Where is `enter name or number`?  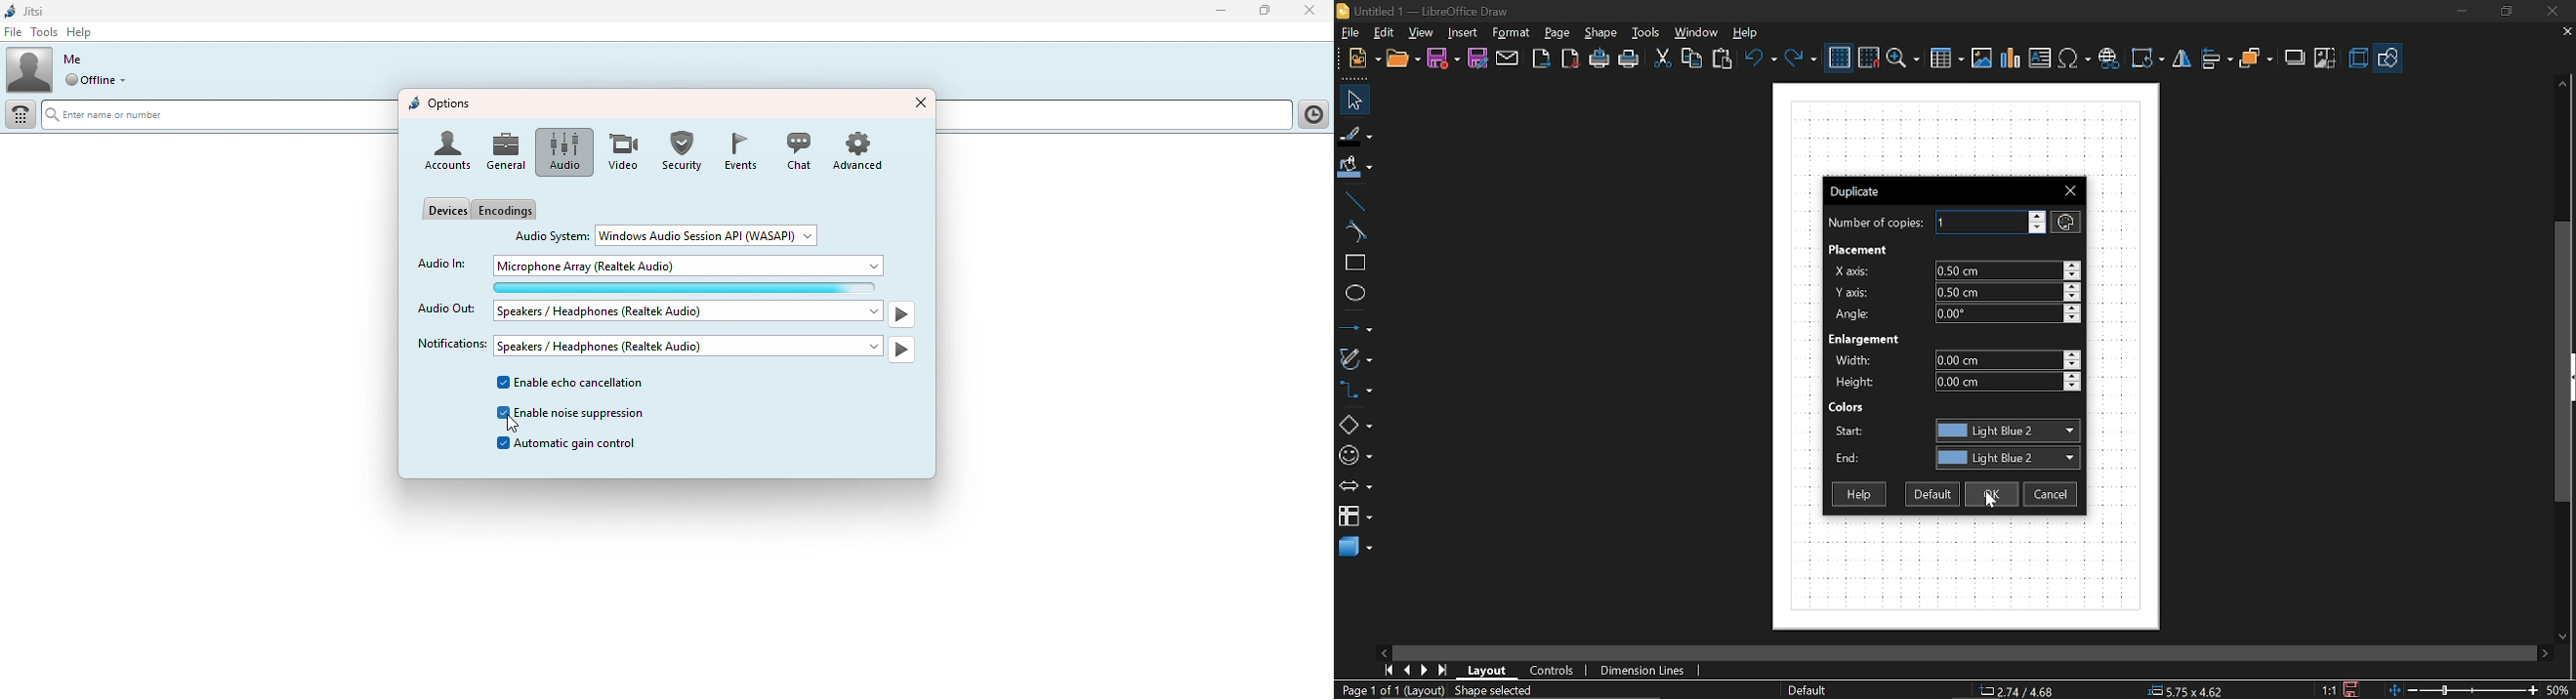 enter name or number is located at coordinates (1113, 116).